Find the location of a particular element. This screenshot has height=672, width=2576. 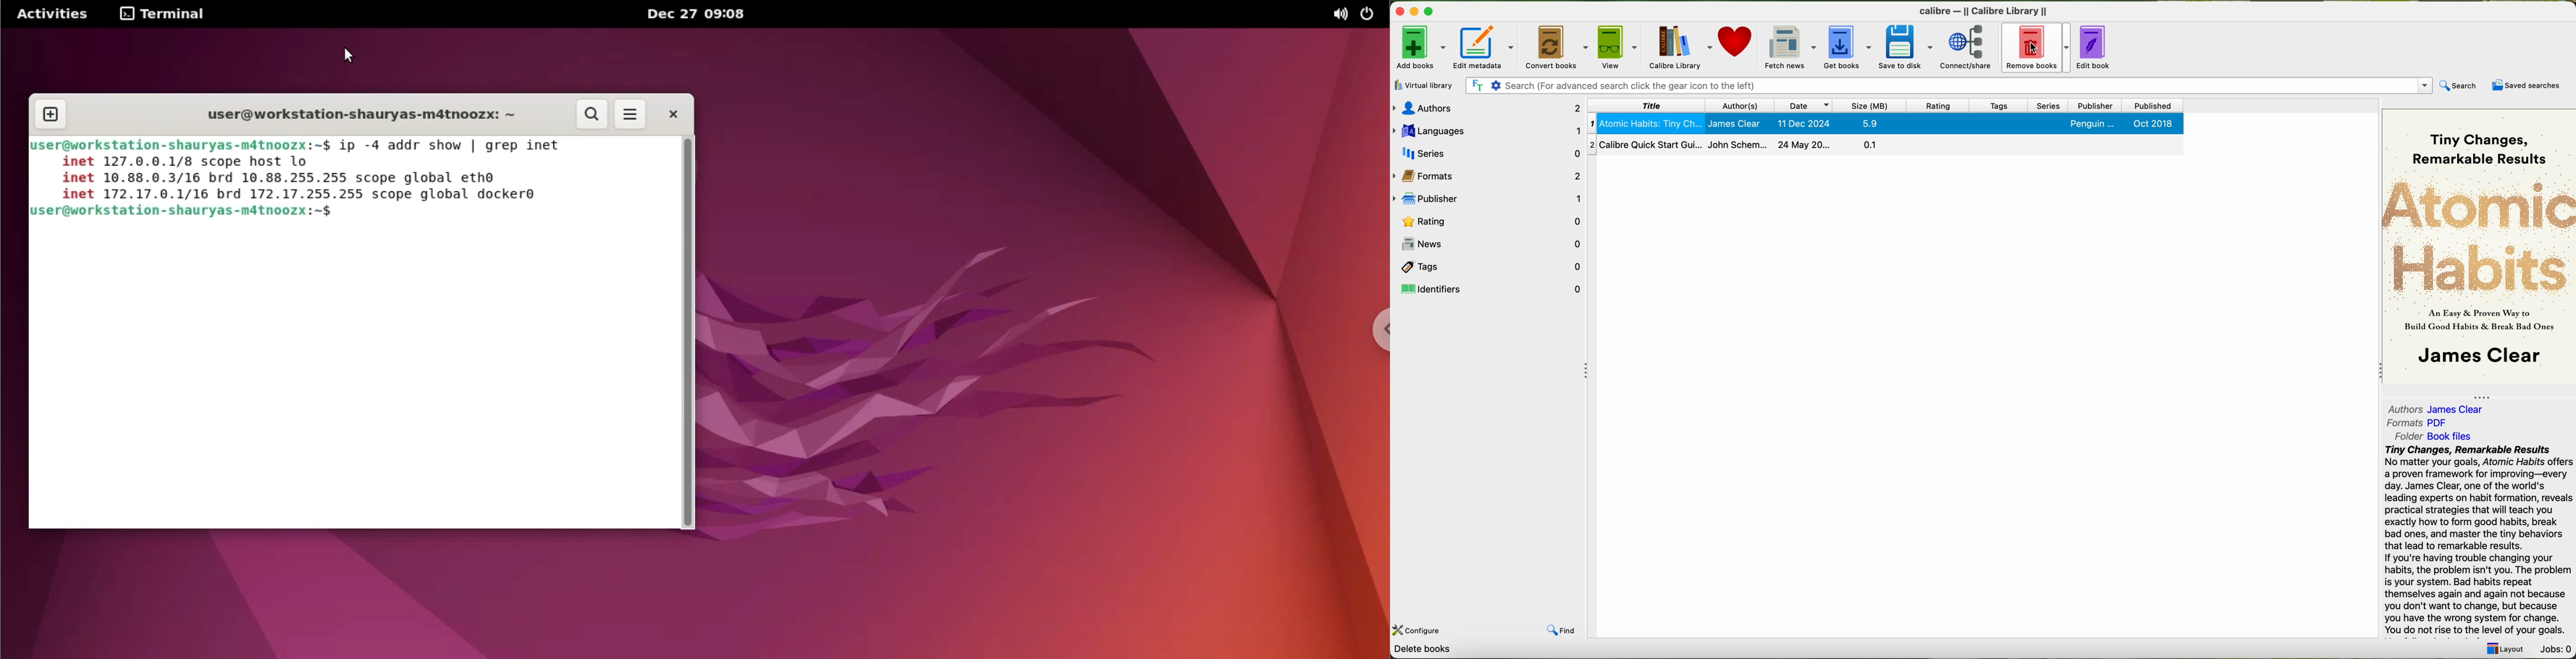

add books is located at coordinates (1418, 48).